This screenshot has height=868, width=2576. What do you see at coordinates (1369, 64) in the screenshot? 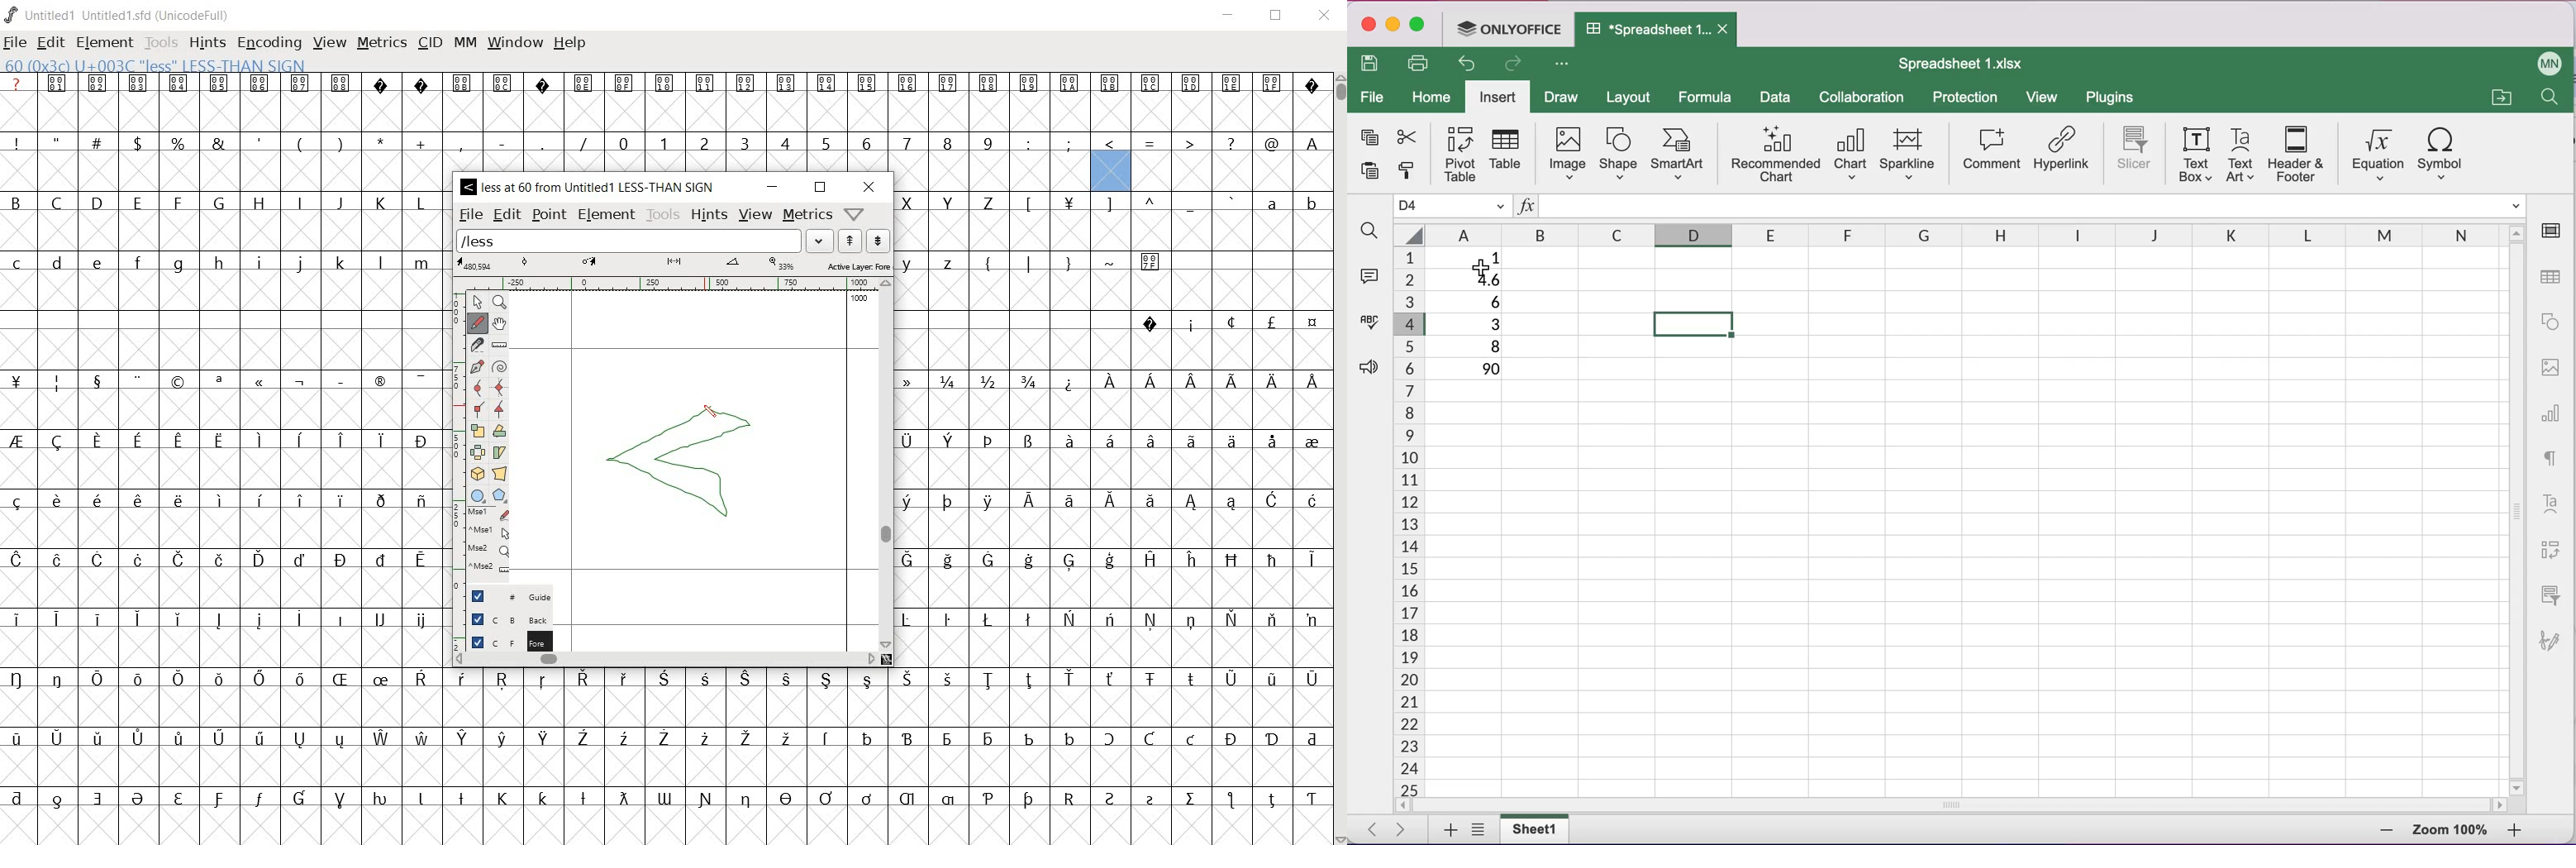
I see `save` at bounding box center [1369, 64].